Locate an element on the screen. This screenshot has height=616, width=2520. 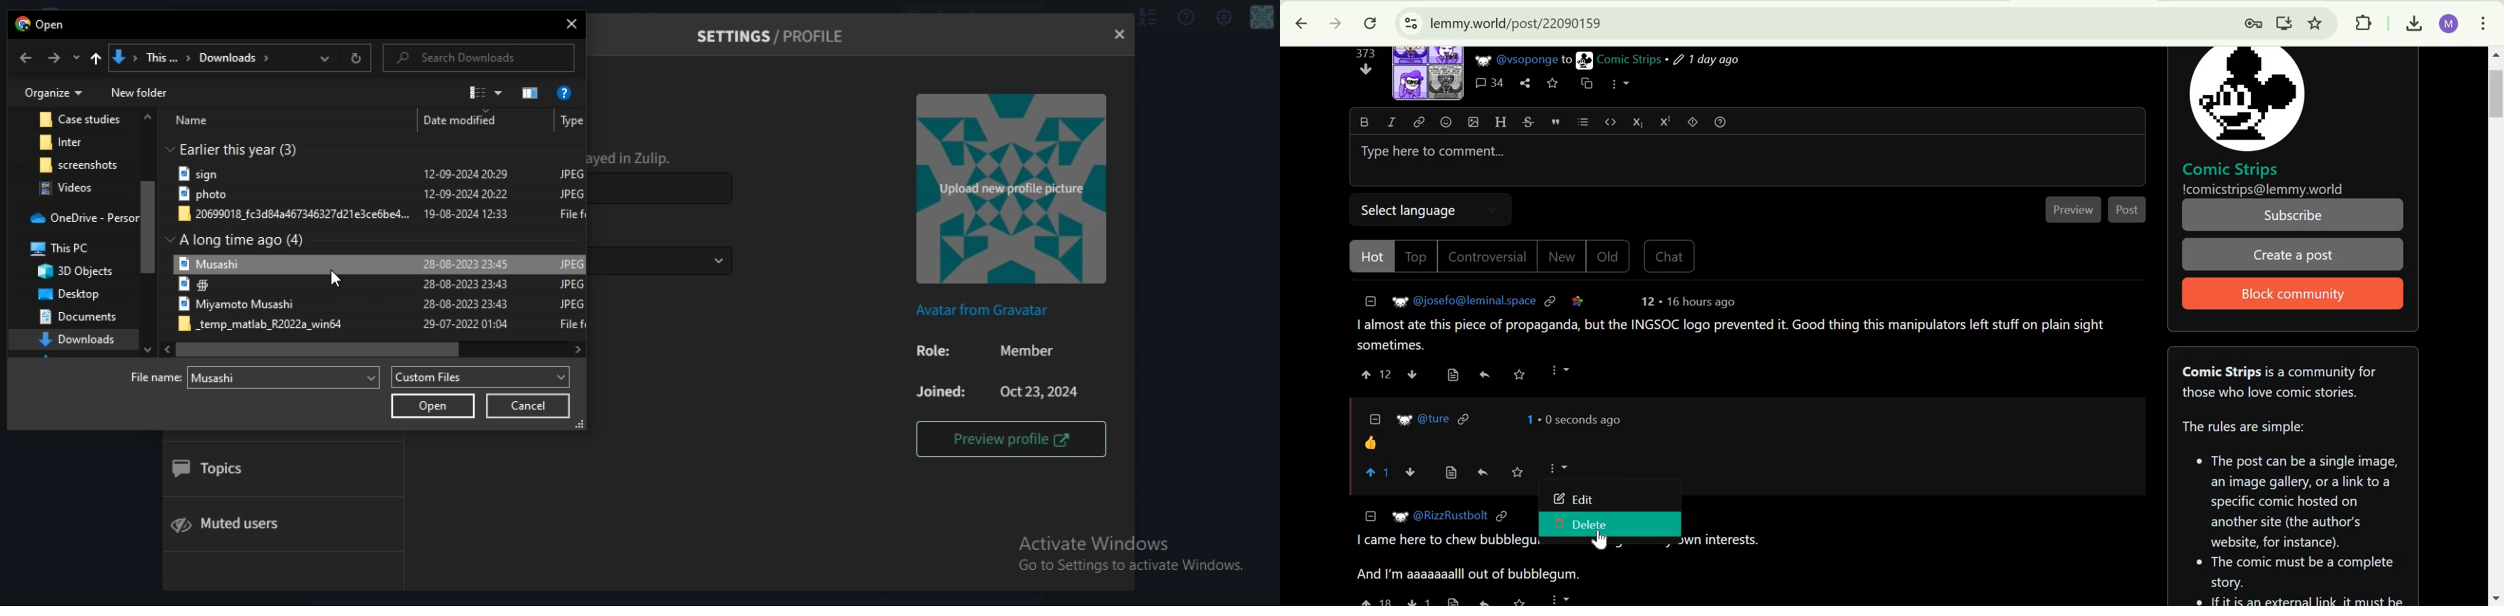
scroll left is located at coordinates (164, 350).